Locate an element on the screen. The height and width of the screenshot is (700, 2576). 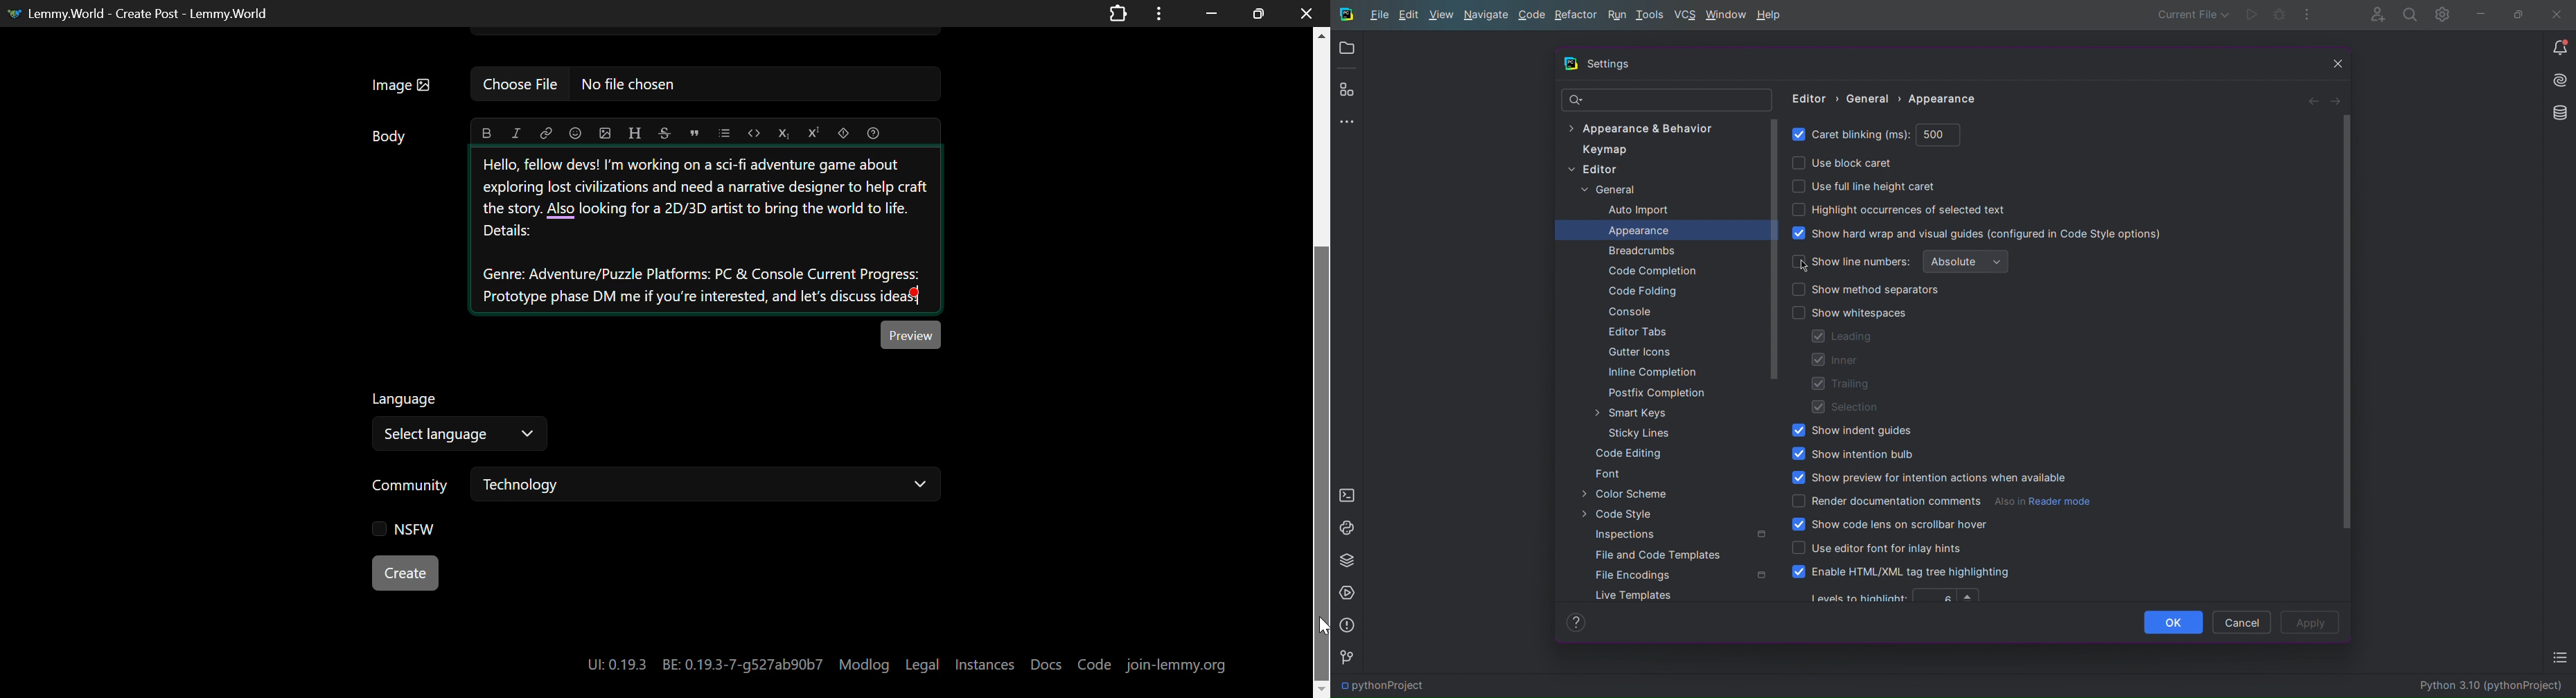
Run is located at coordinates (2252, 16).